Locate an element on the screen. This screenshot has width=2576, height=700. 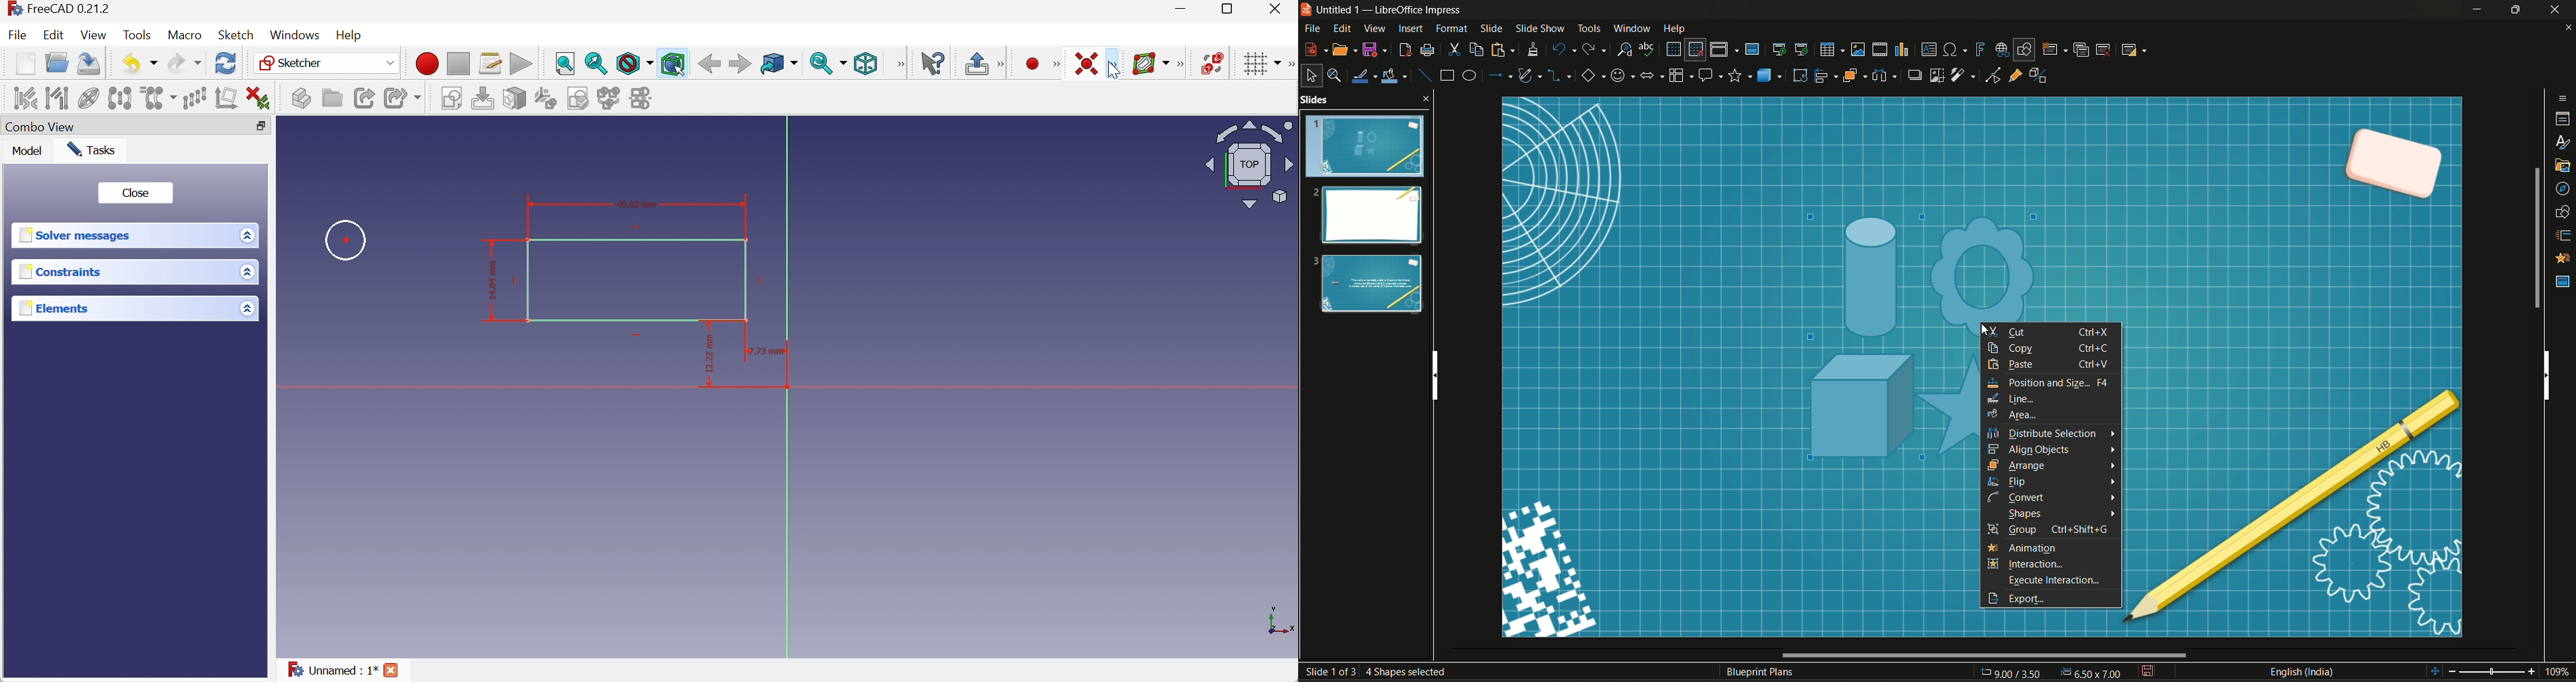
copy  is located at coordinates (1477, 50).